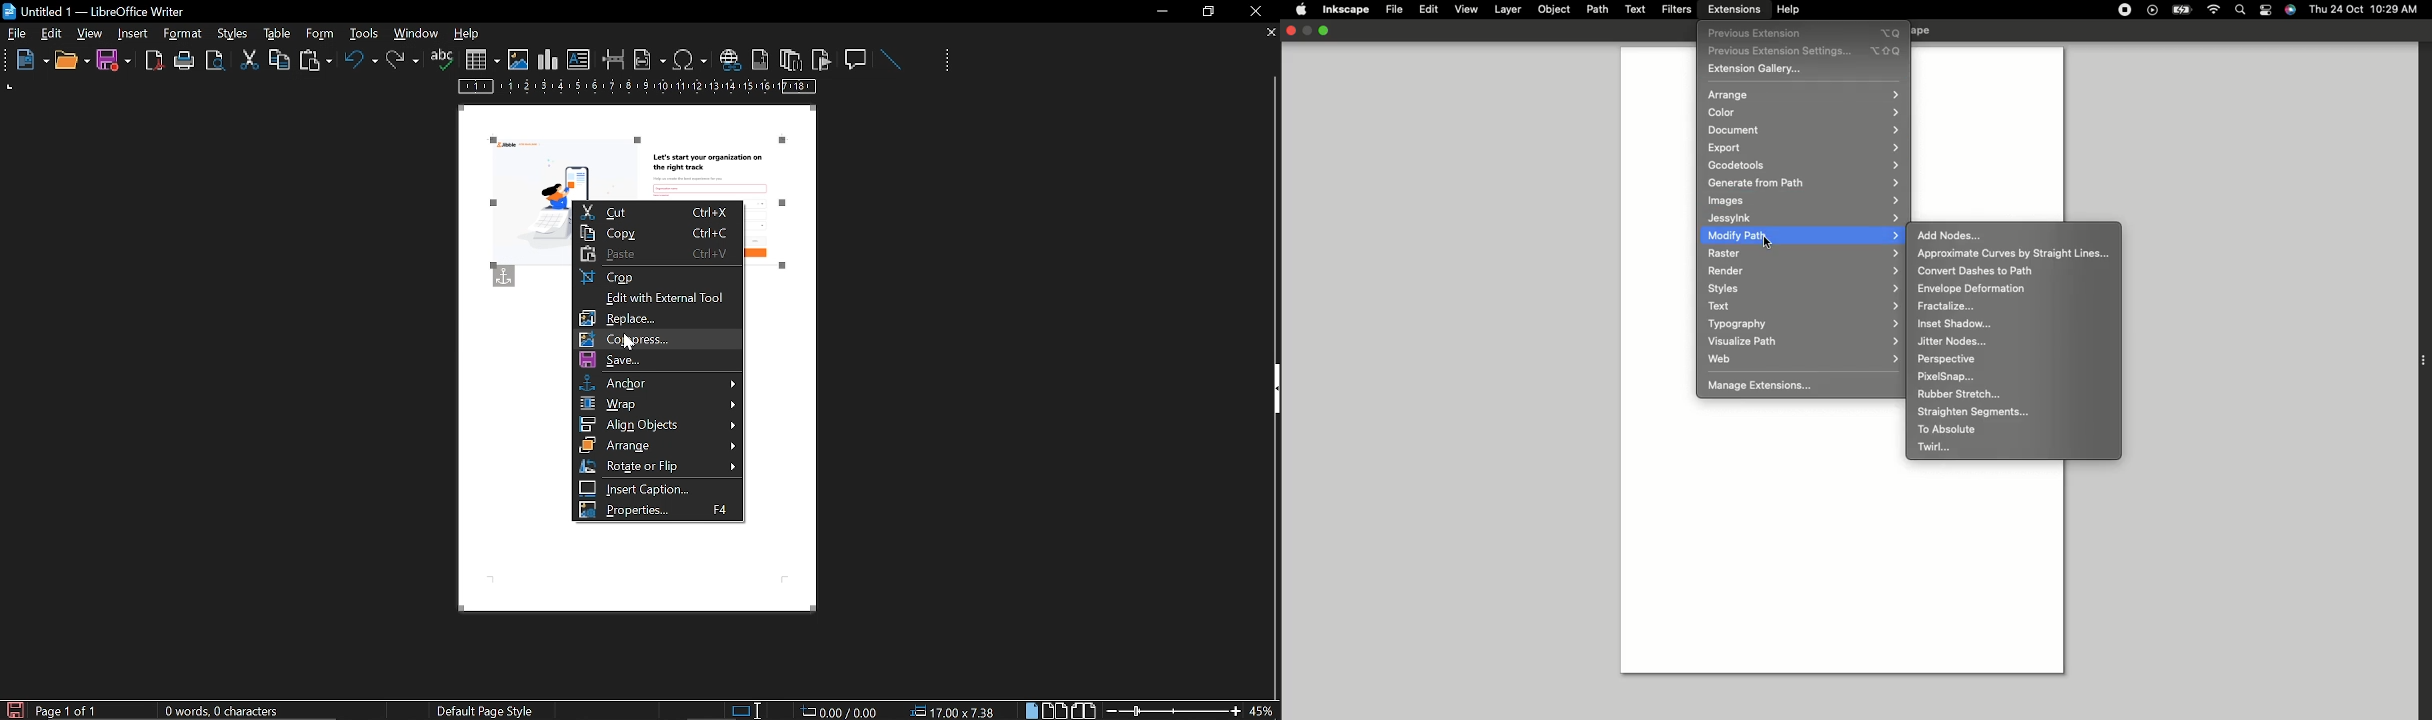 The image size is (2436, 728). I want to click on Cursor, so click(1770, 242).